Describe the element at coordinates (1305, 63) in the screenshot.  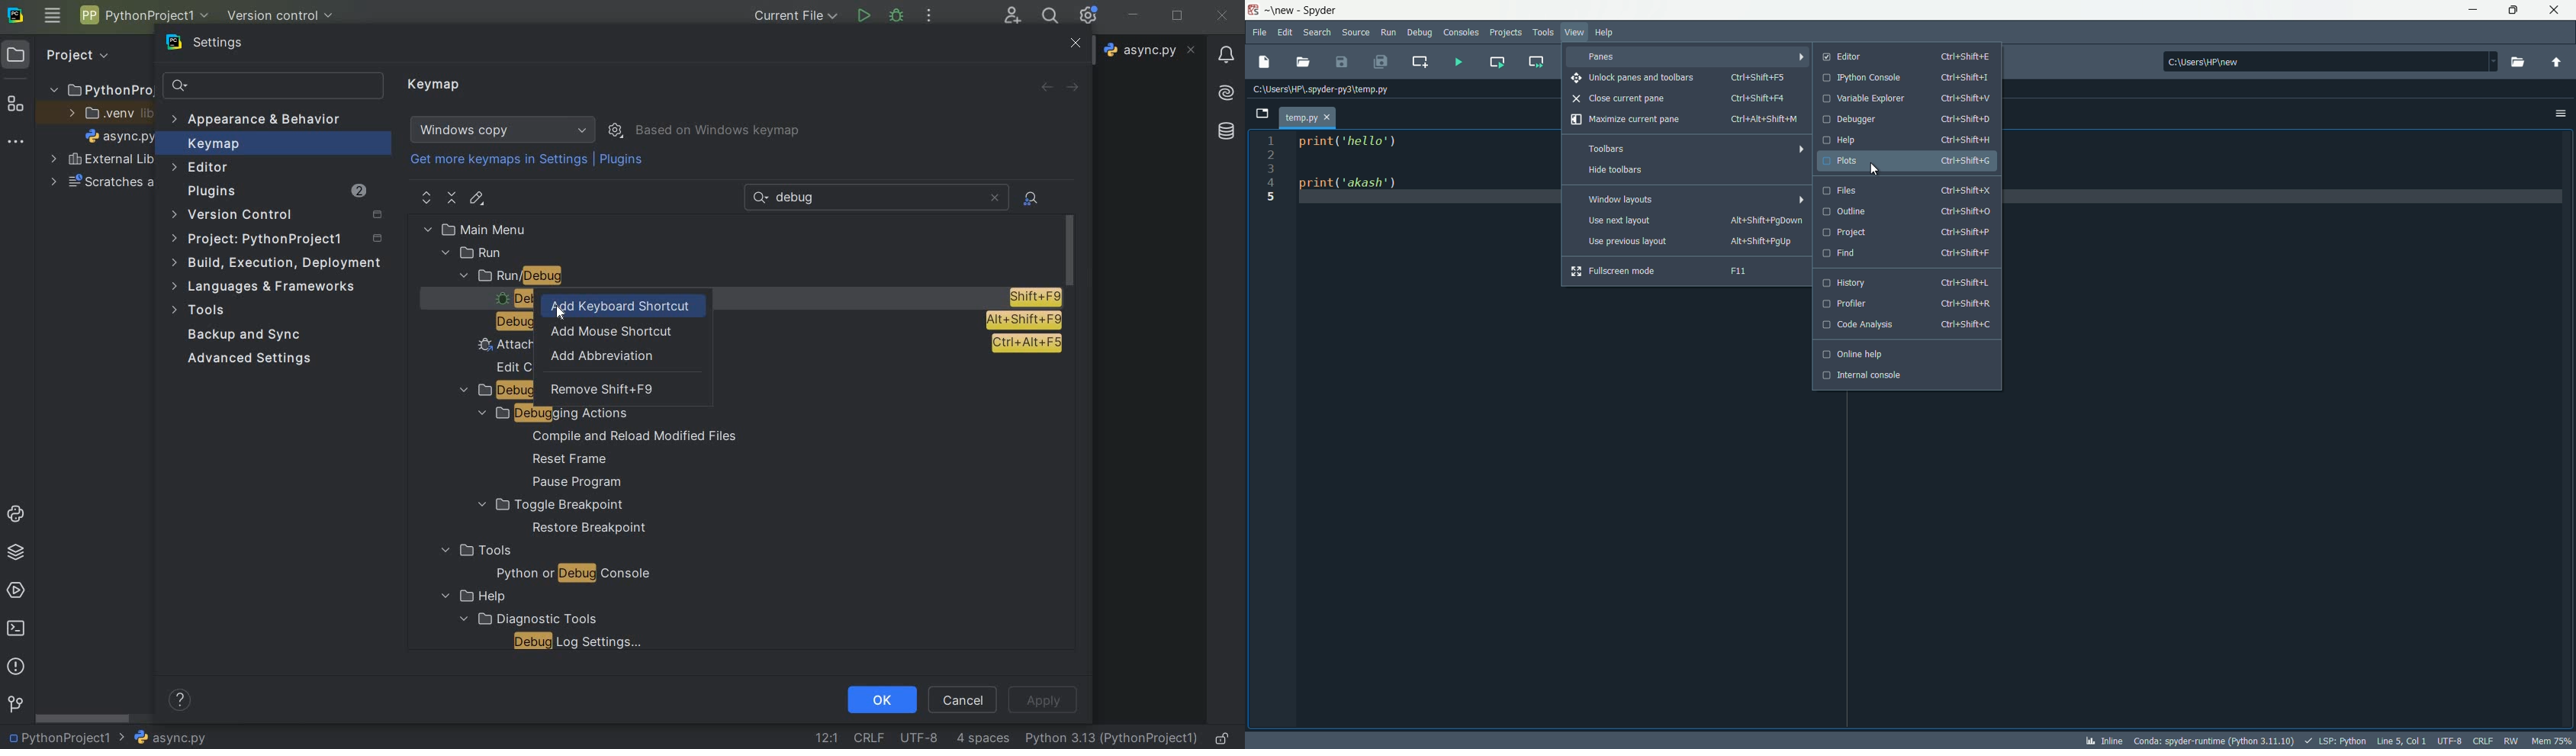
I see `open file` at that location.